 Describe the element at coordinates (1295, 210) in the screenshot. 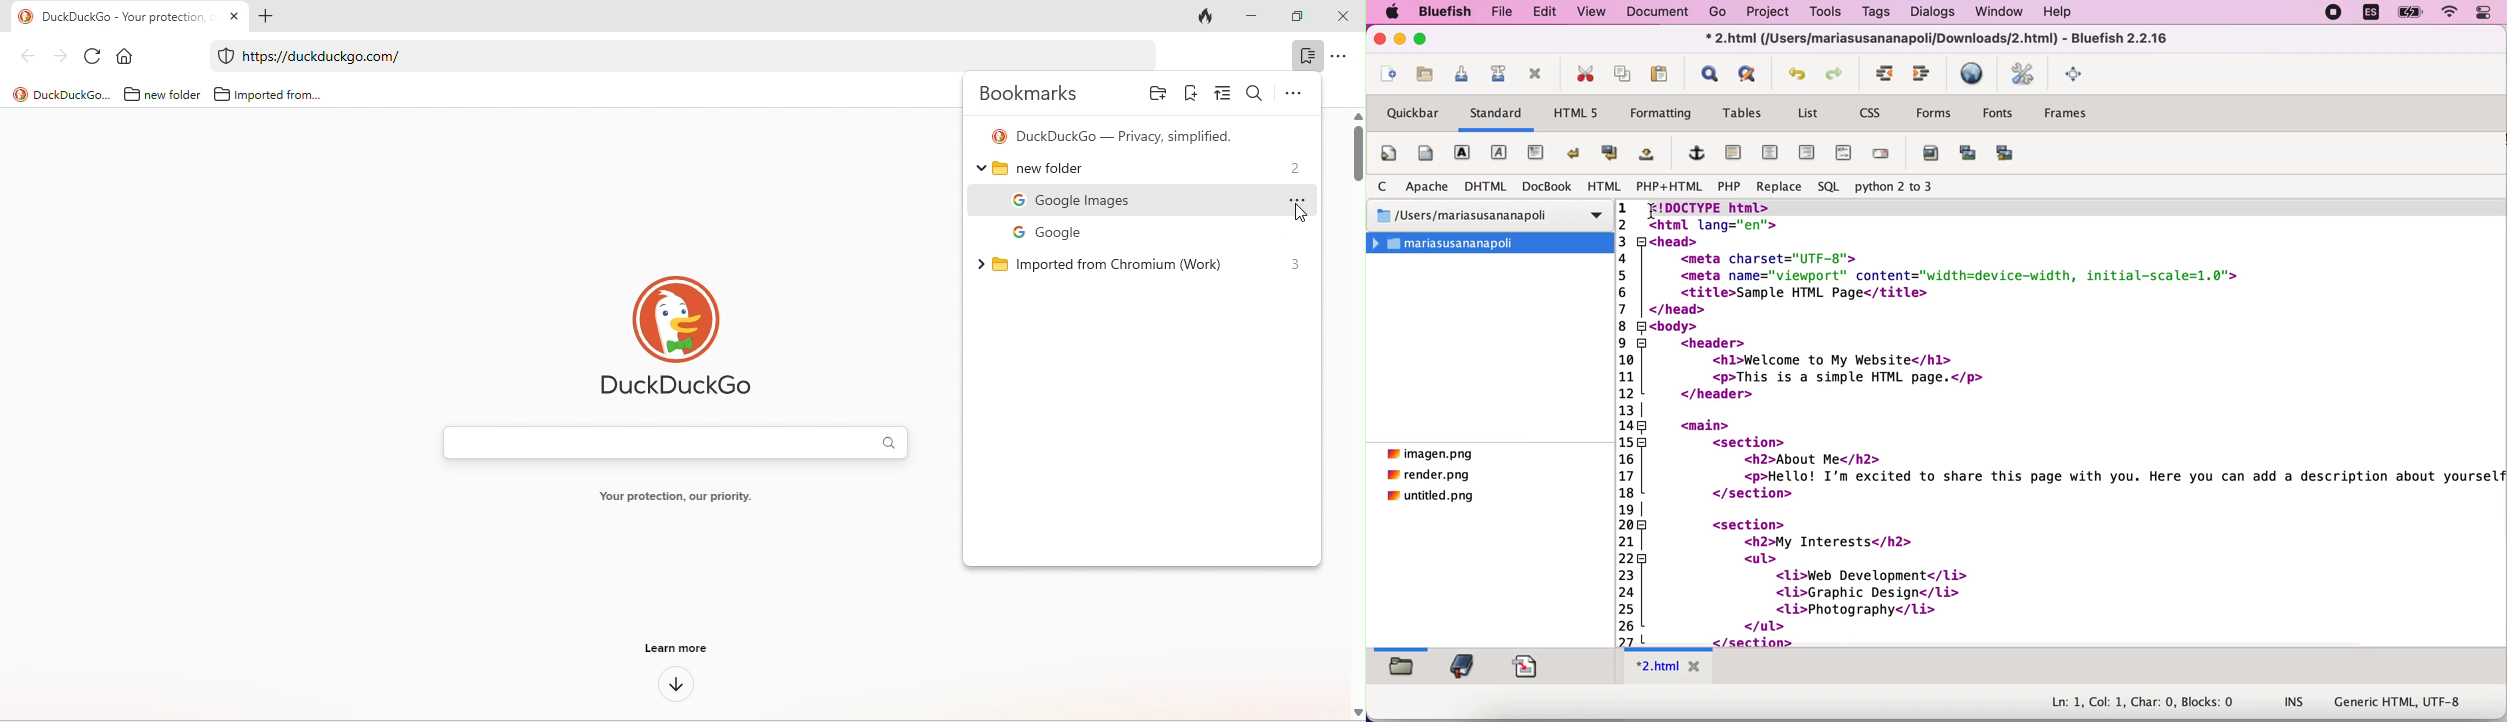

I see `cursor` at that location.